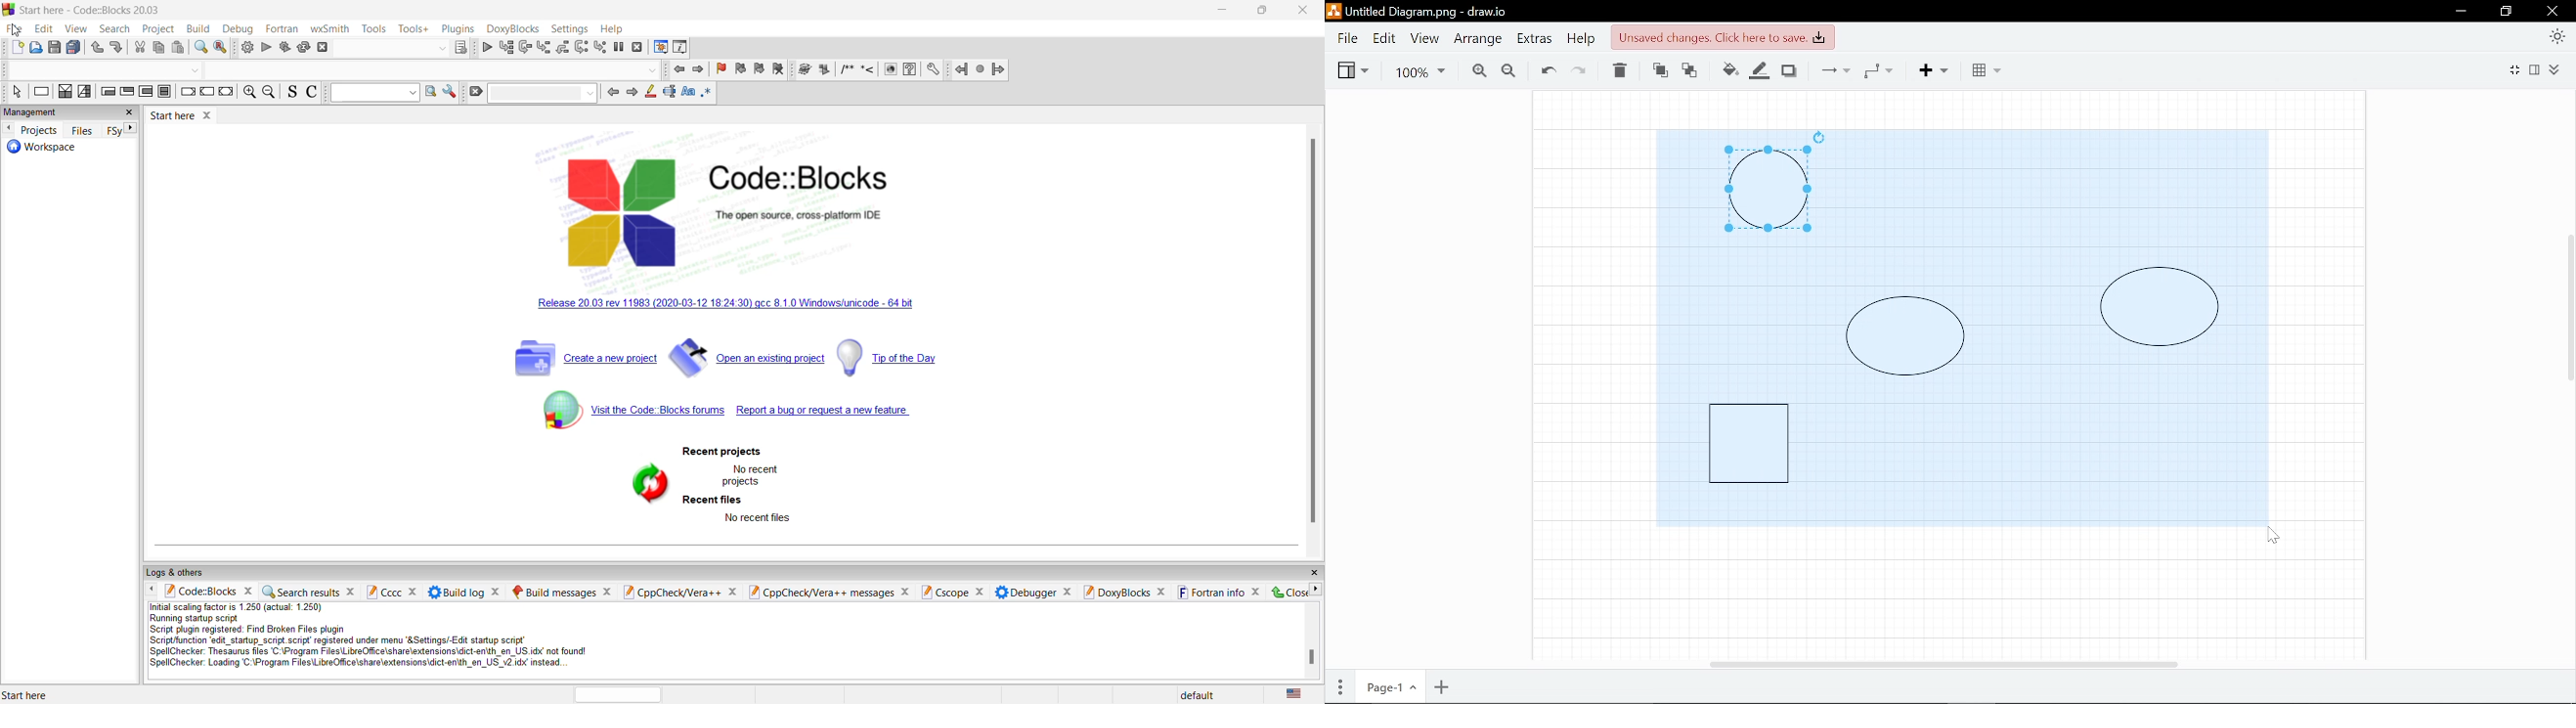  Describe the element at coordinates (8, 129) in the screenshot. I see `move left` at that location.